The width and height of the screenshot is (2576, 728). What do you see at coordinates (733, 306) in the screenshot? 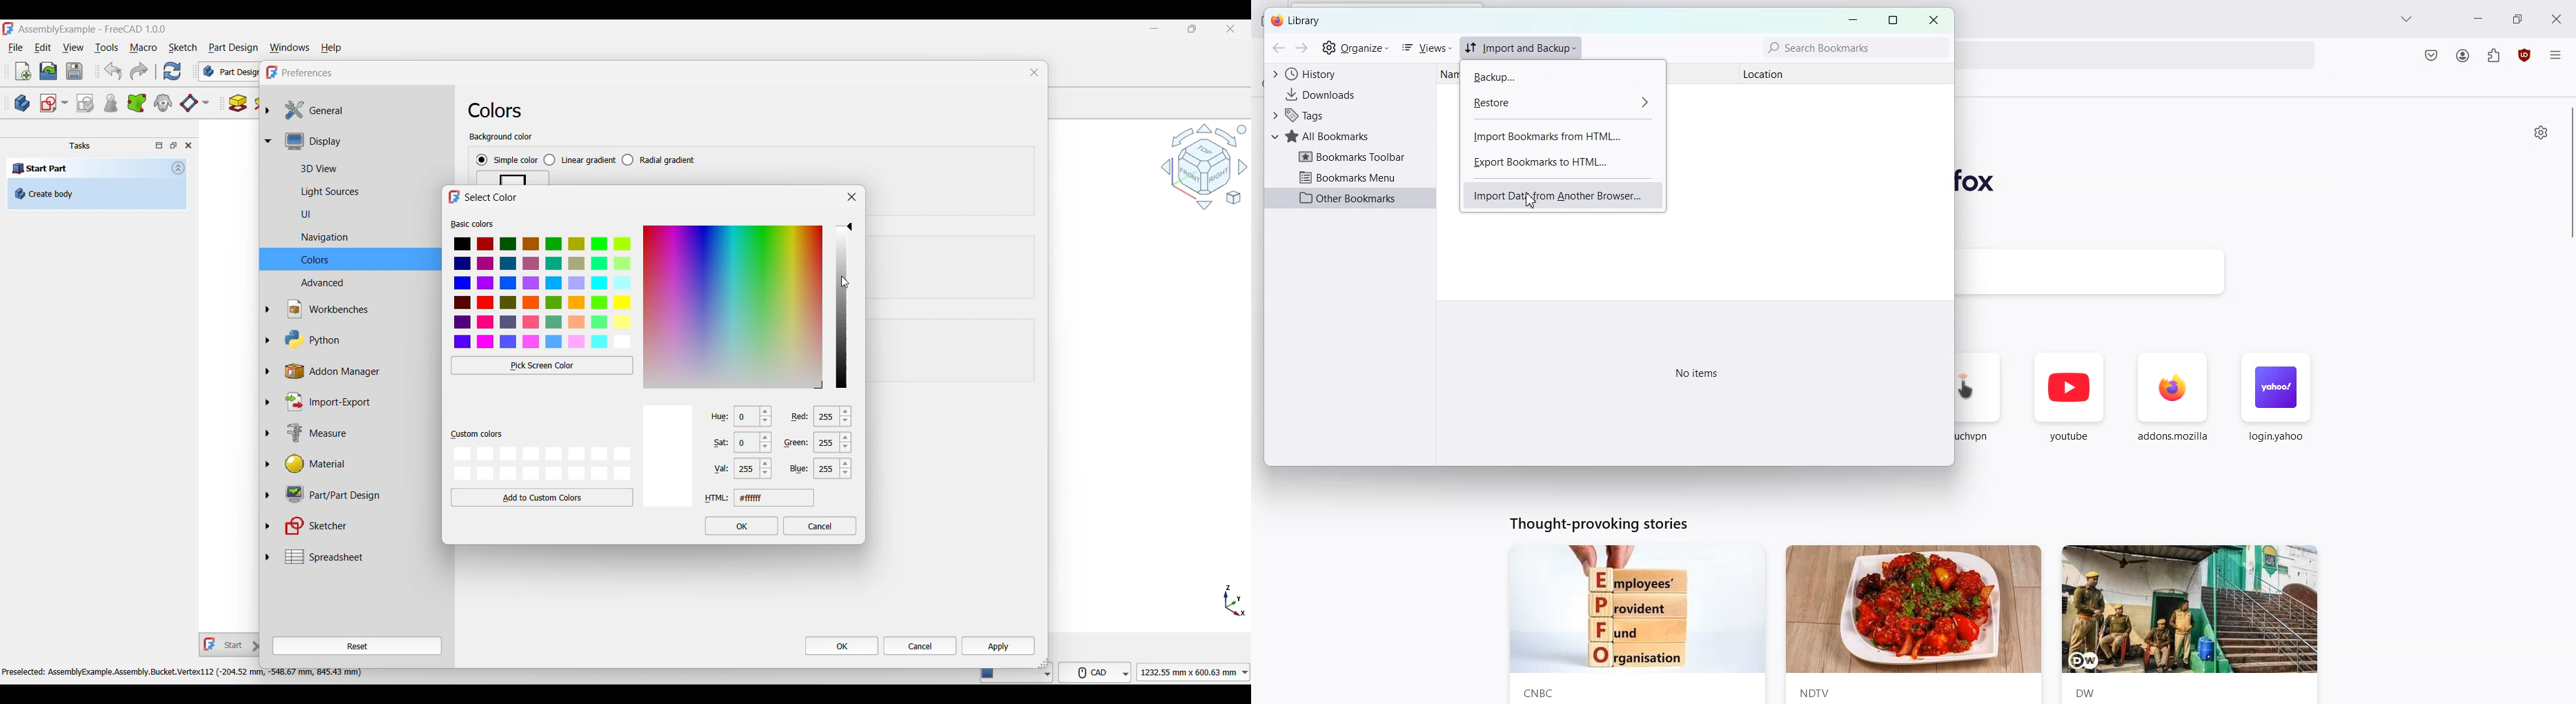
I see `Color gradient` at bounding box center [733, 306].